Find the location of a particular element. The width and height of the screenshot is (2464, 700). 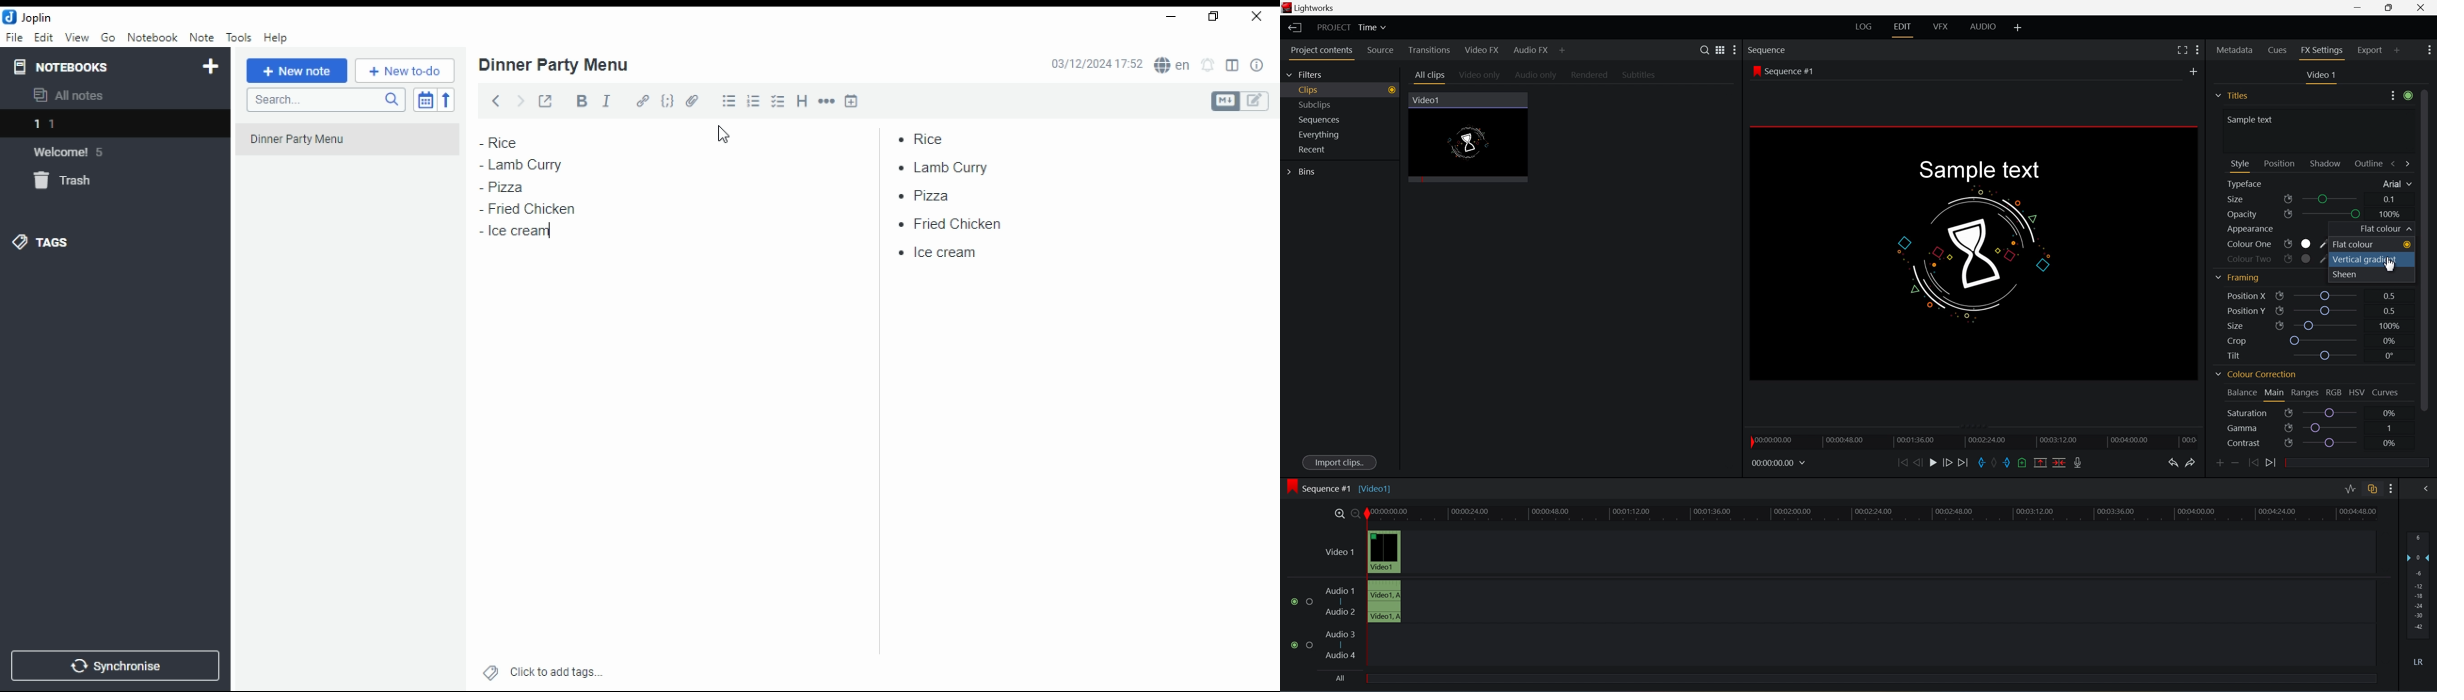

zoom out is located at coordinates (1357, 514).